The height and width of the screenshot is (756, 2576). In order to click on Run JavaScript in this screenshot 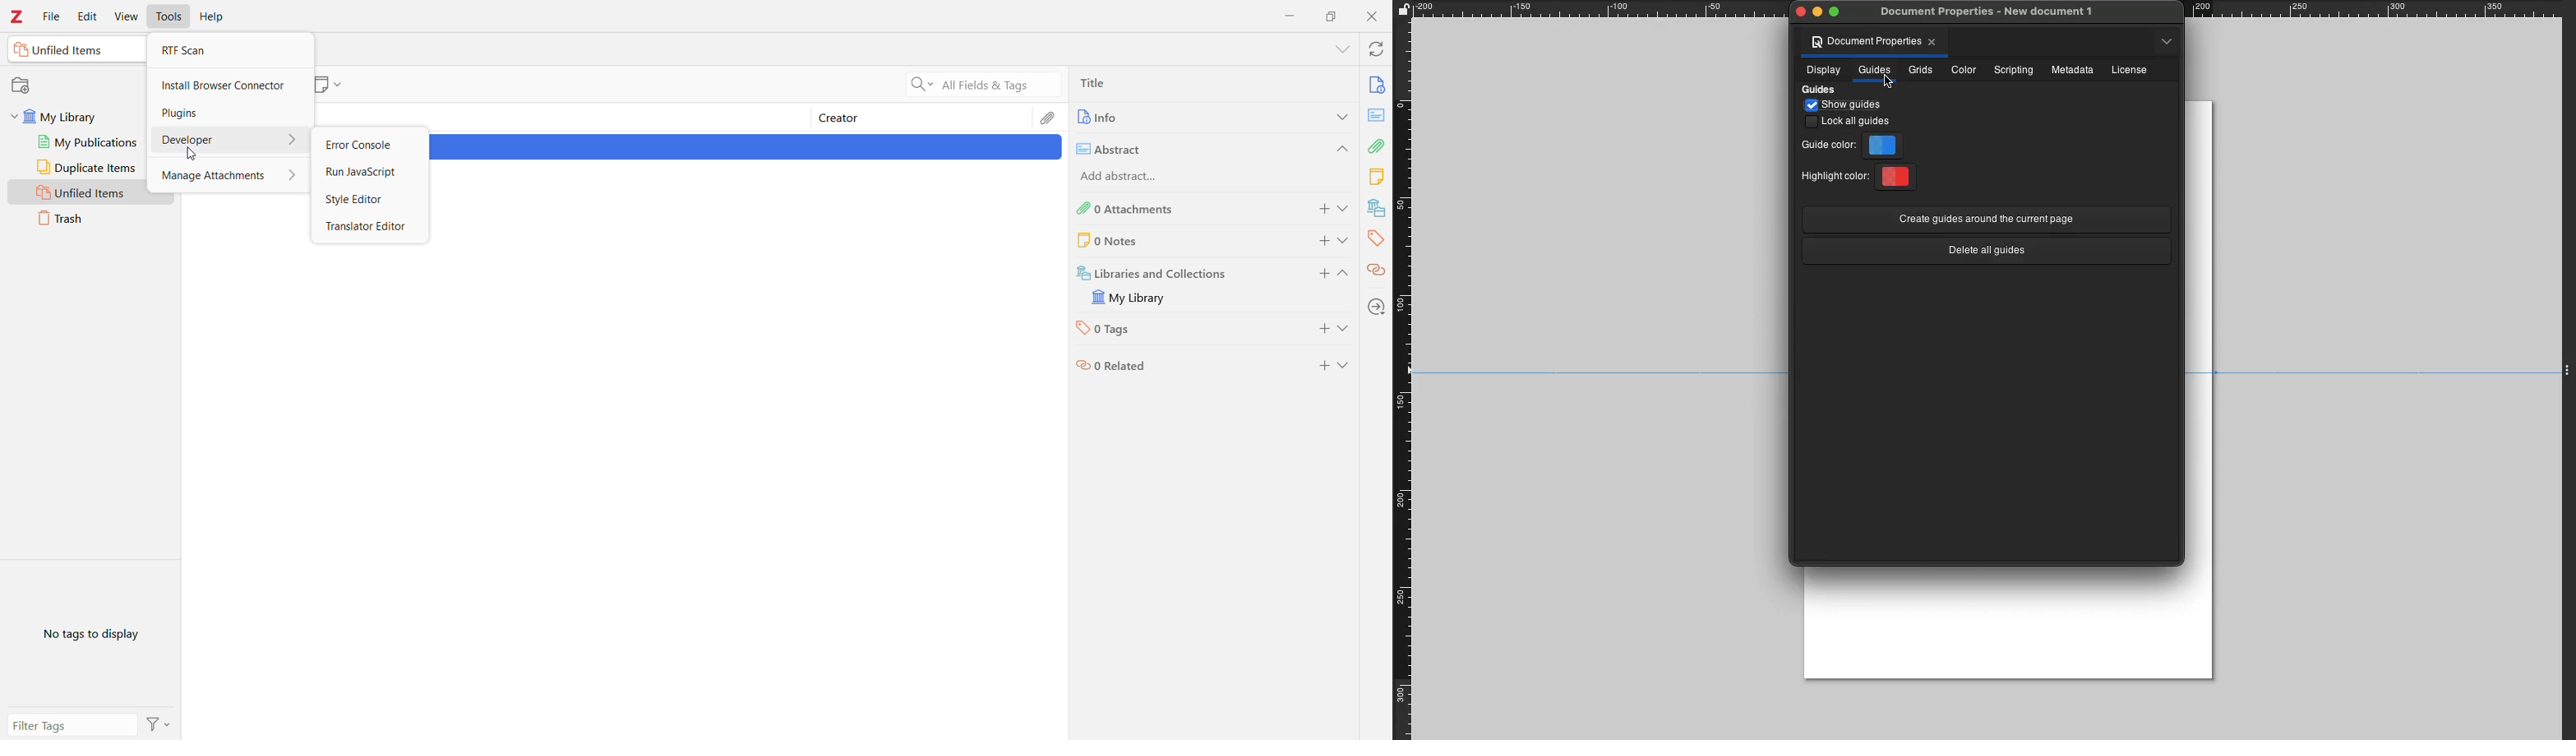, I will do `click(369, 173)`.